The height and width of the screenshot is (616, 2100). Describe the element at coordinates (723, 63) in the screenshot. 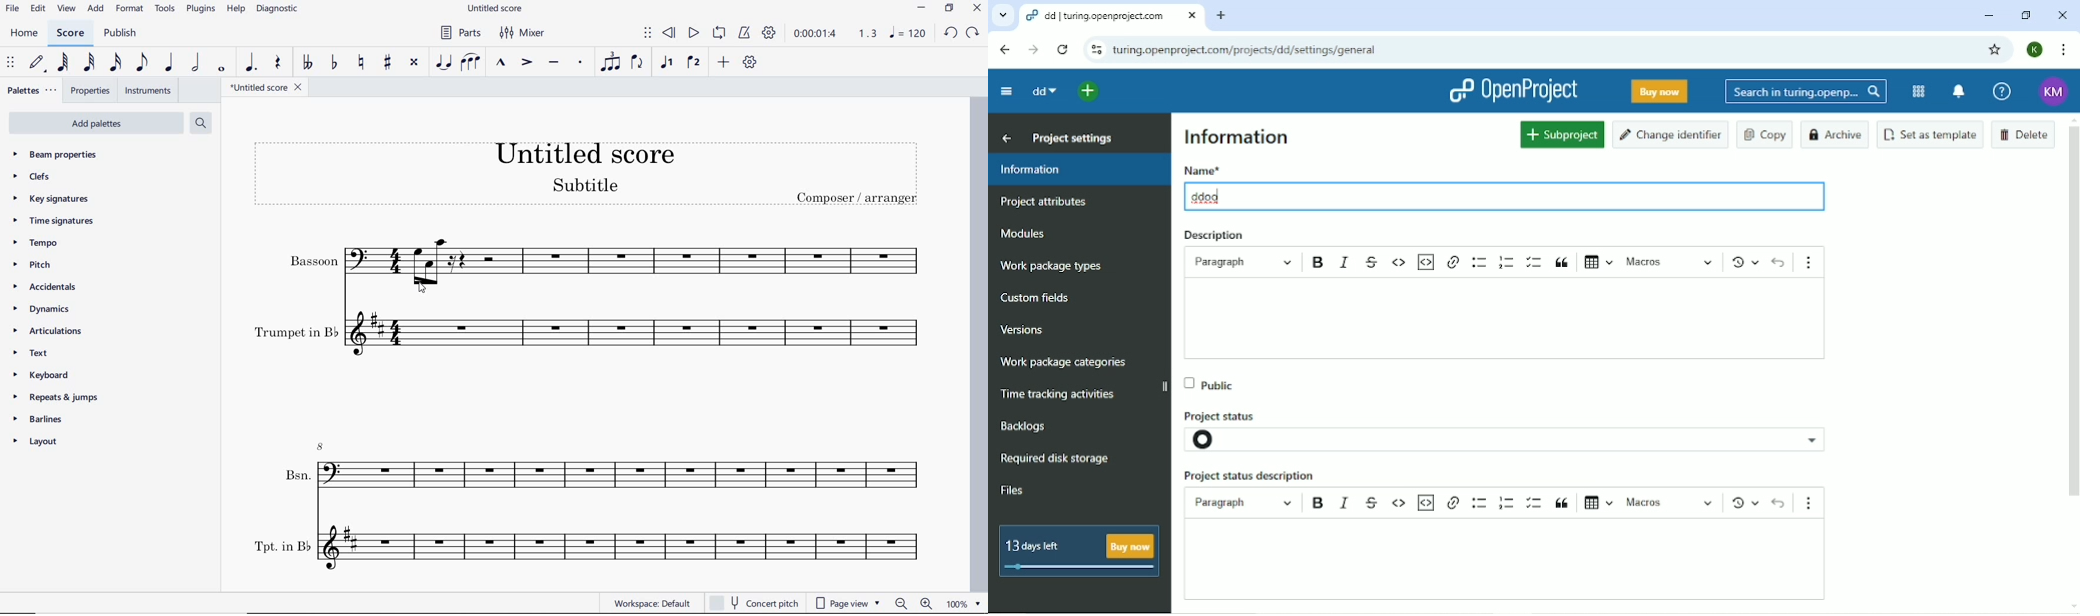

I see `add` at that location.